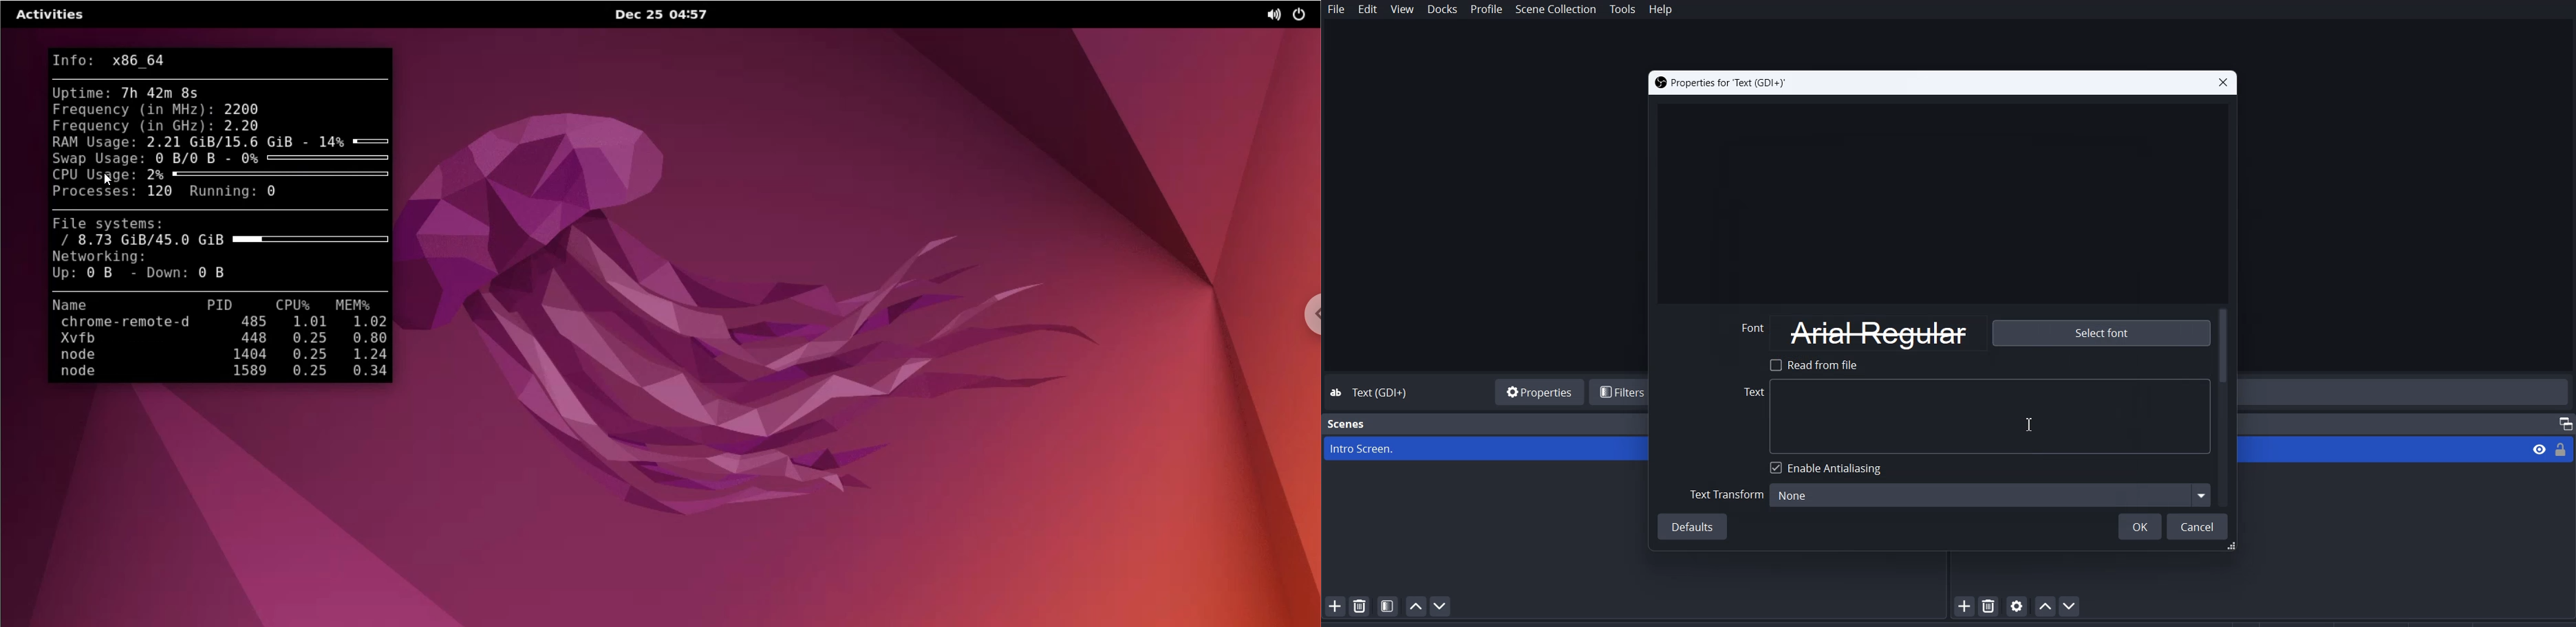 The width and height of the screenshot is (2576, 644). I want to click on Vertical Scroll bar, so click(2225, 407).